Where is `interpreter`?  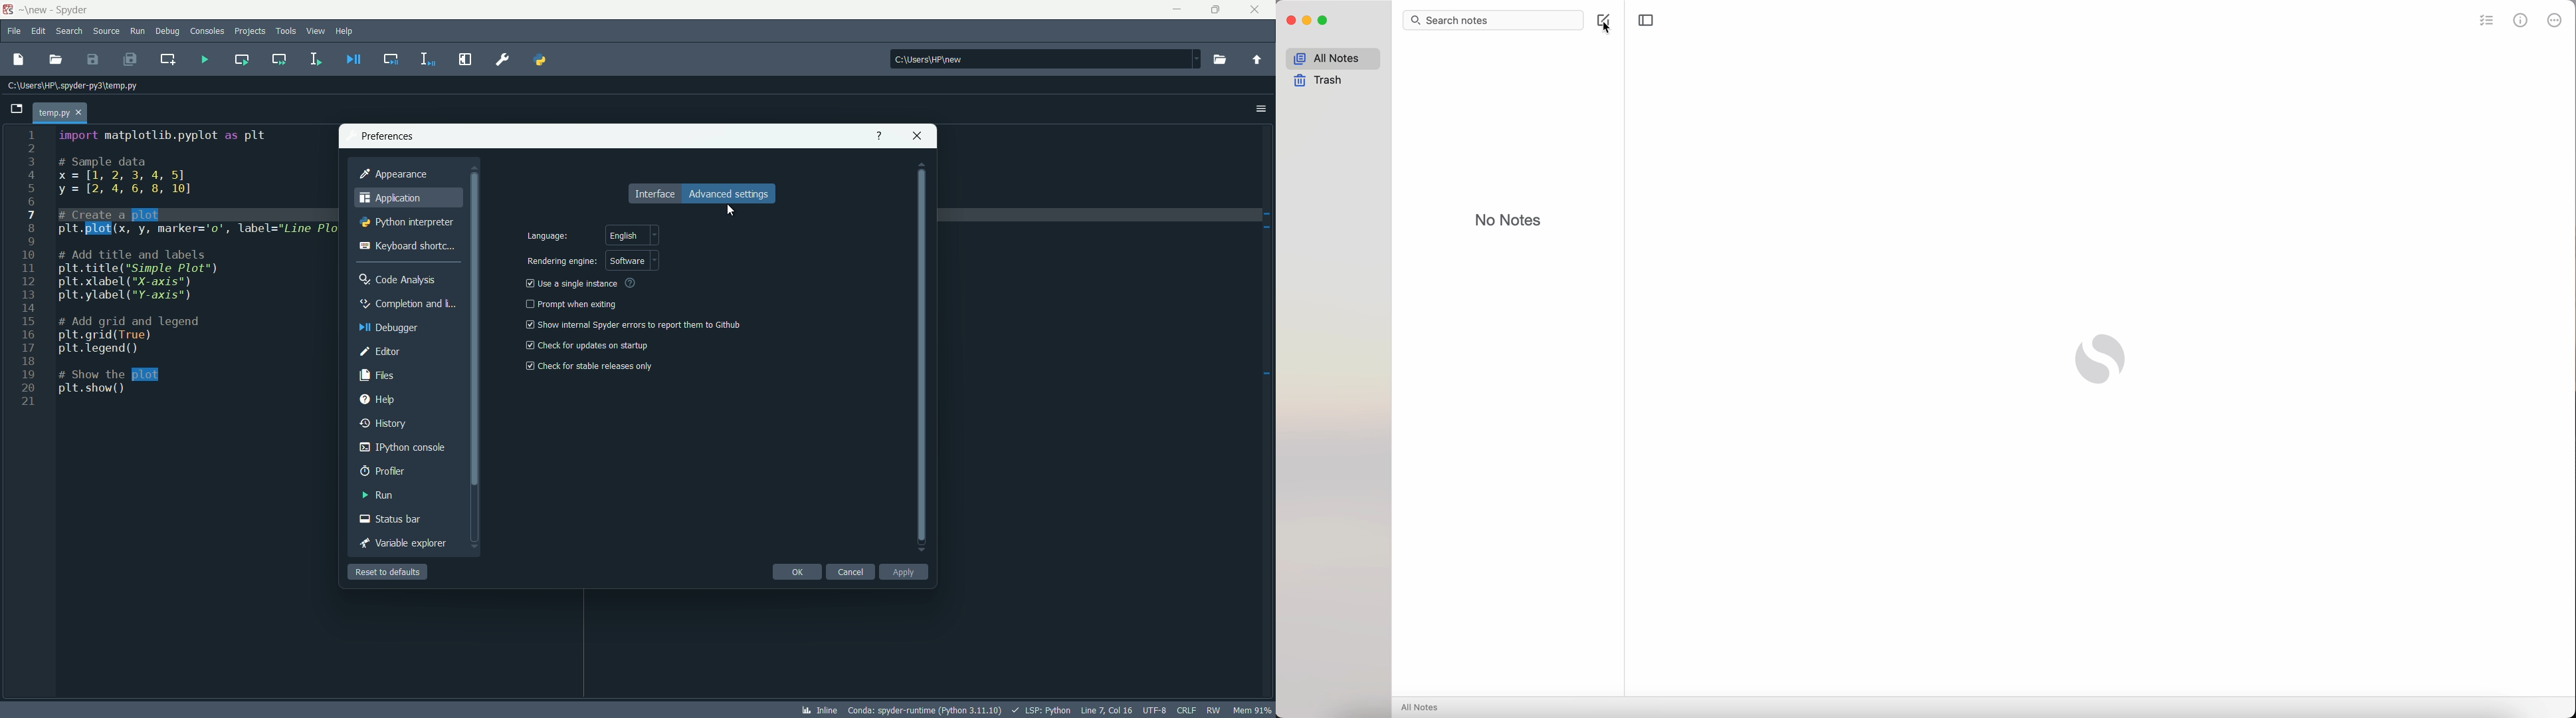 interpreter is located at coordinates (924, 709).